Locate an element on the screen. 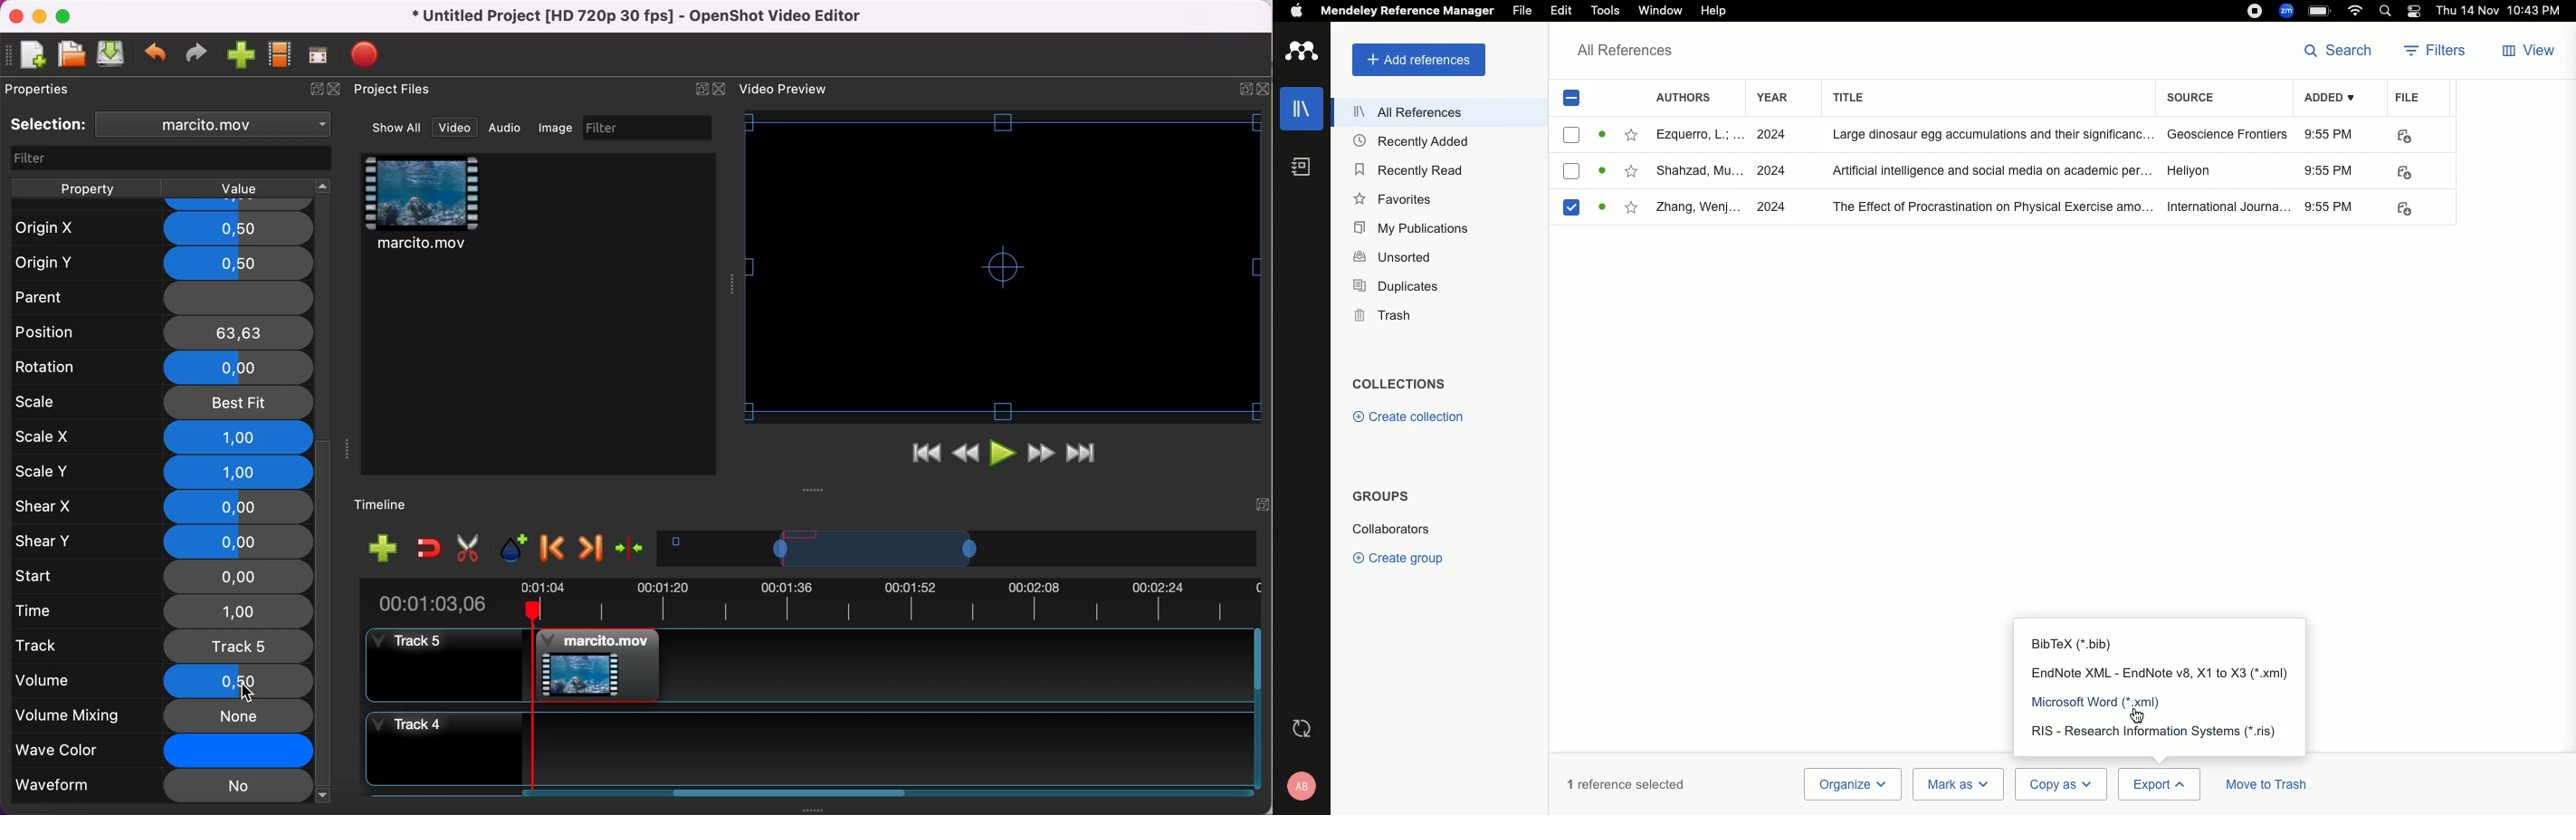 The image size is (2576, 840). save file is located at coordinates (112, 53).